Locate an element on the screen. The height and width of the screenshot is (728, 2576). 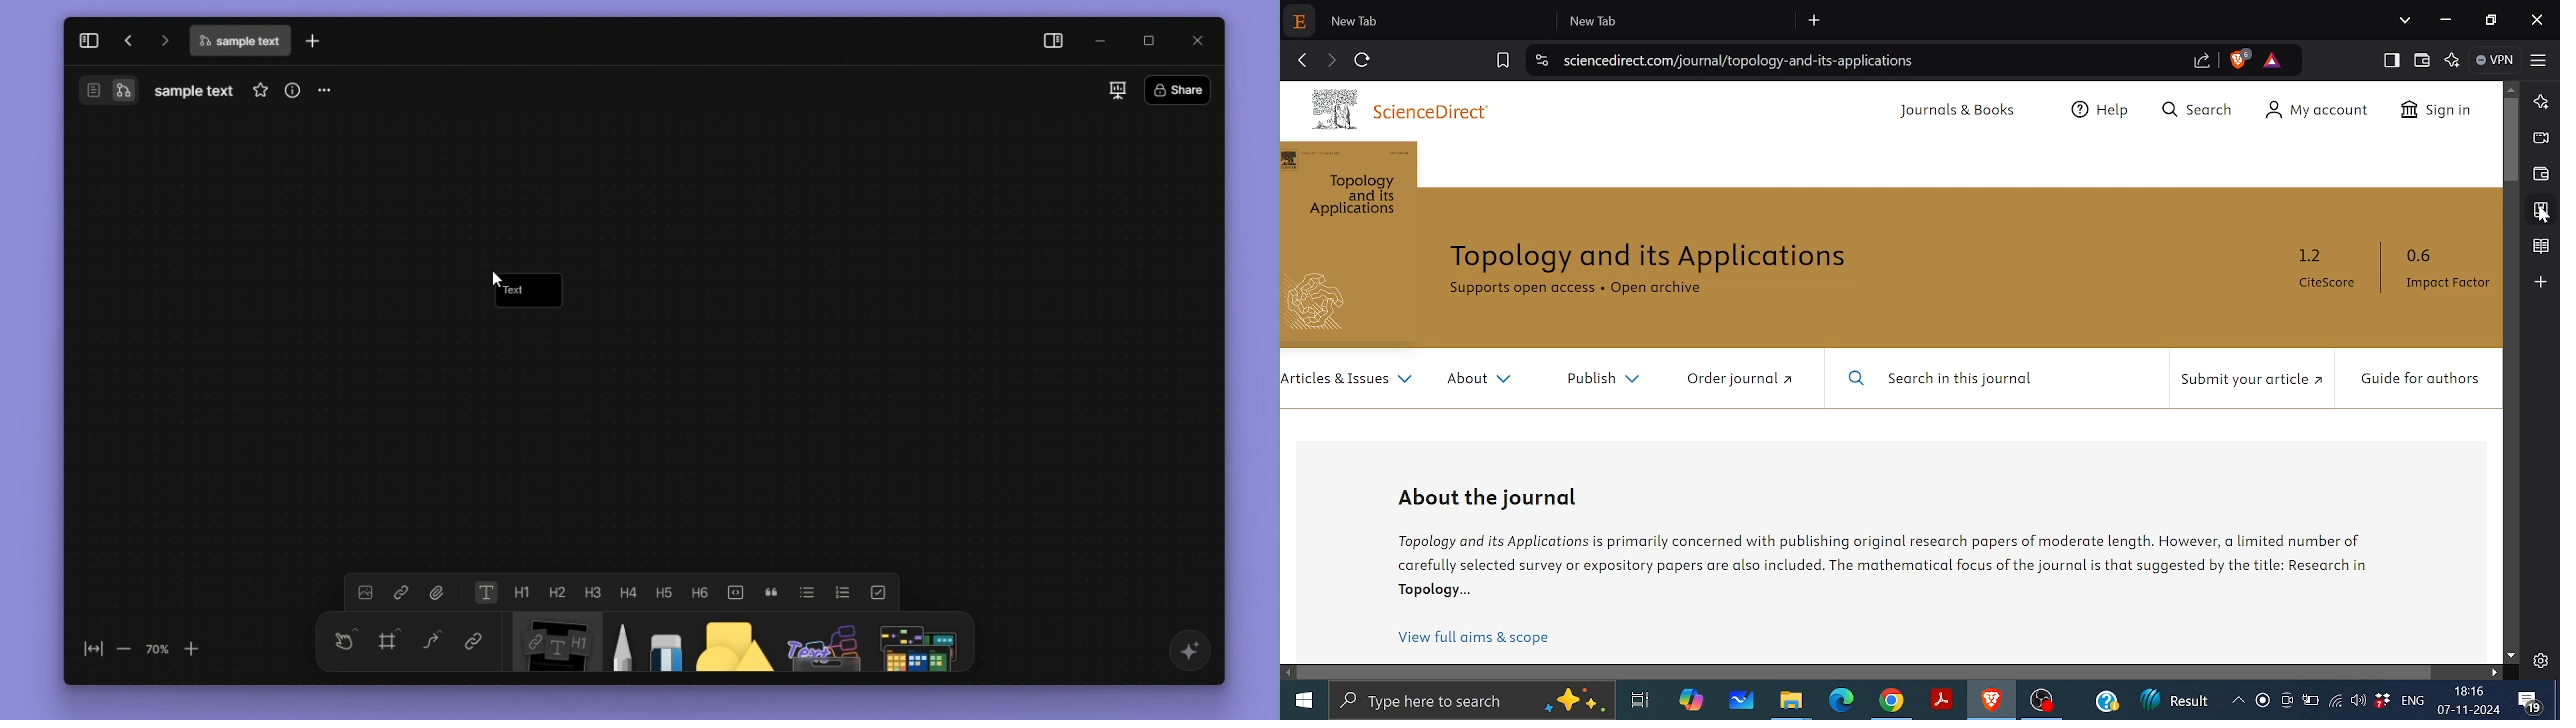
frame f is located at coordinates (390, 641).